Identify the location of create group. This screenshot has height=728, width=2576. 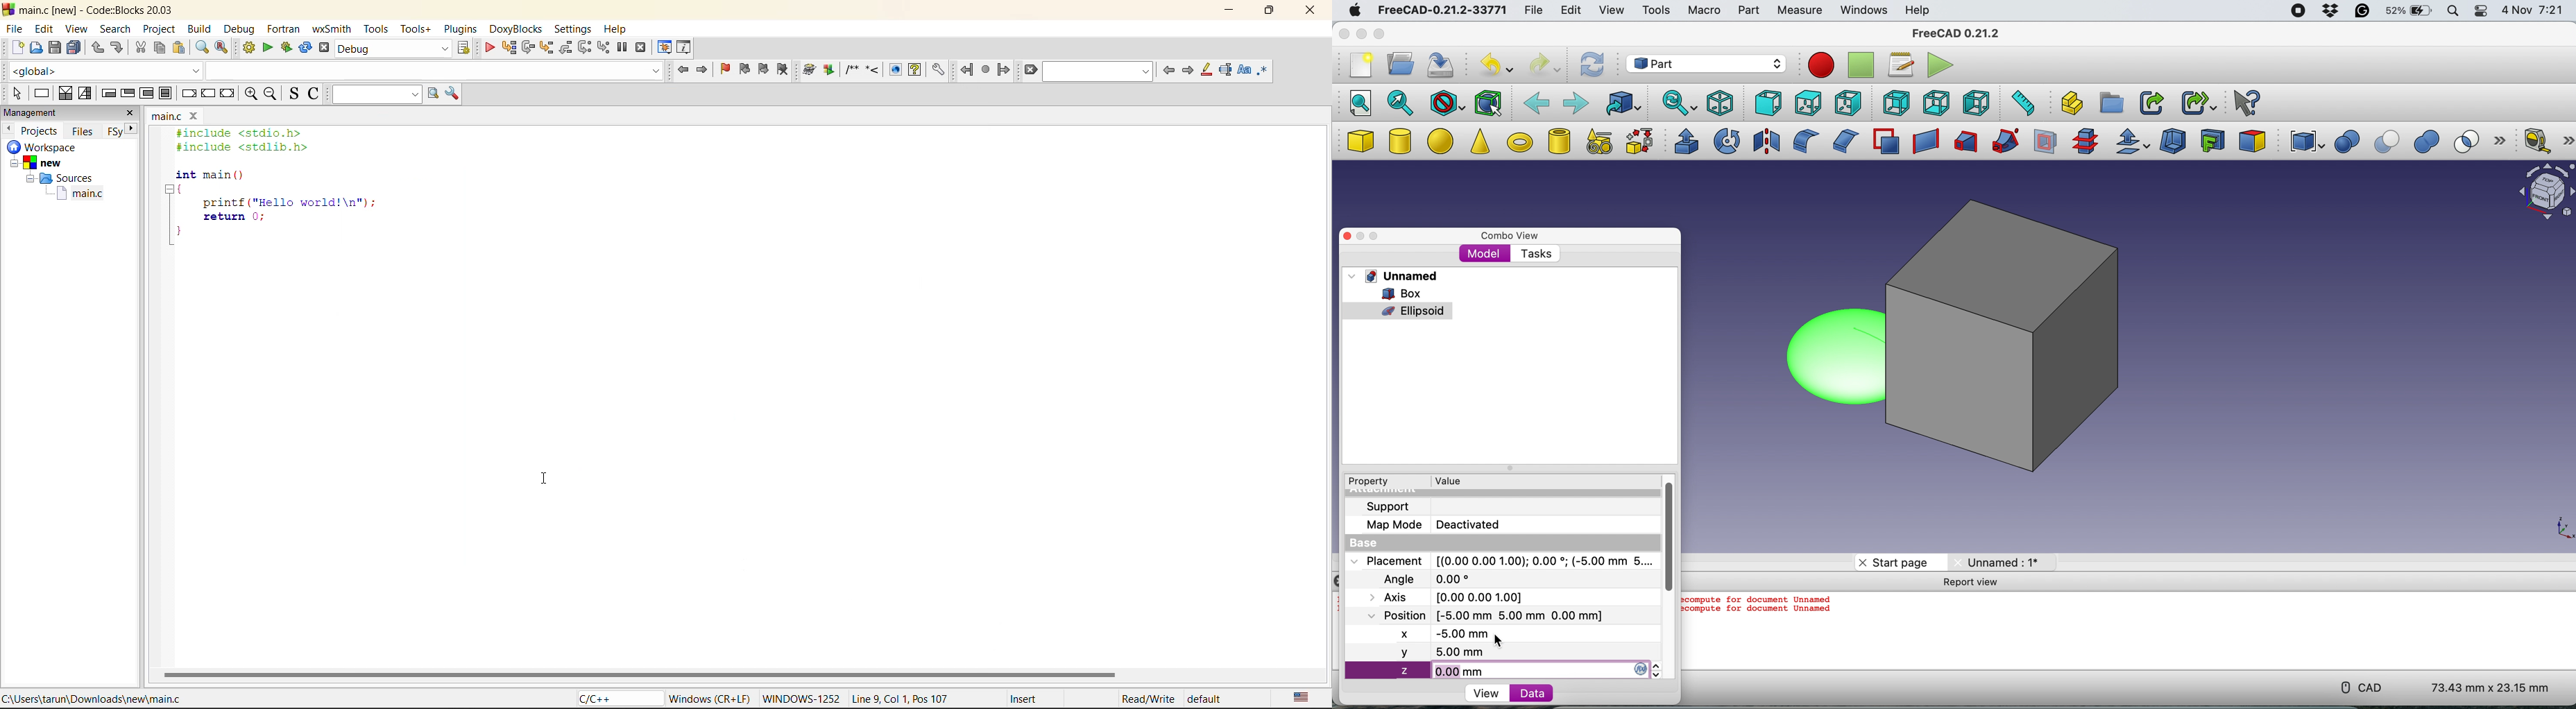
(2113, 102).